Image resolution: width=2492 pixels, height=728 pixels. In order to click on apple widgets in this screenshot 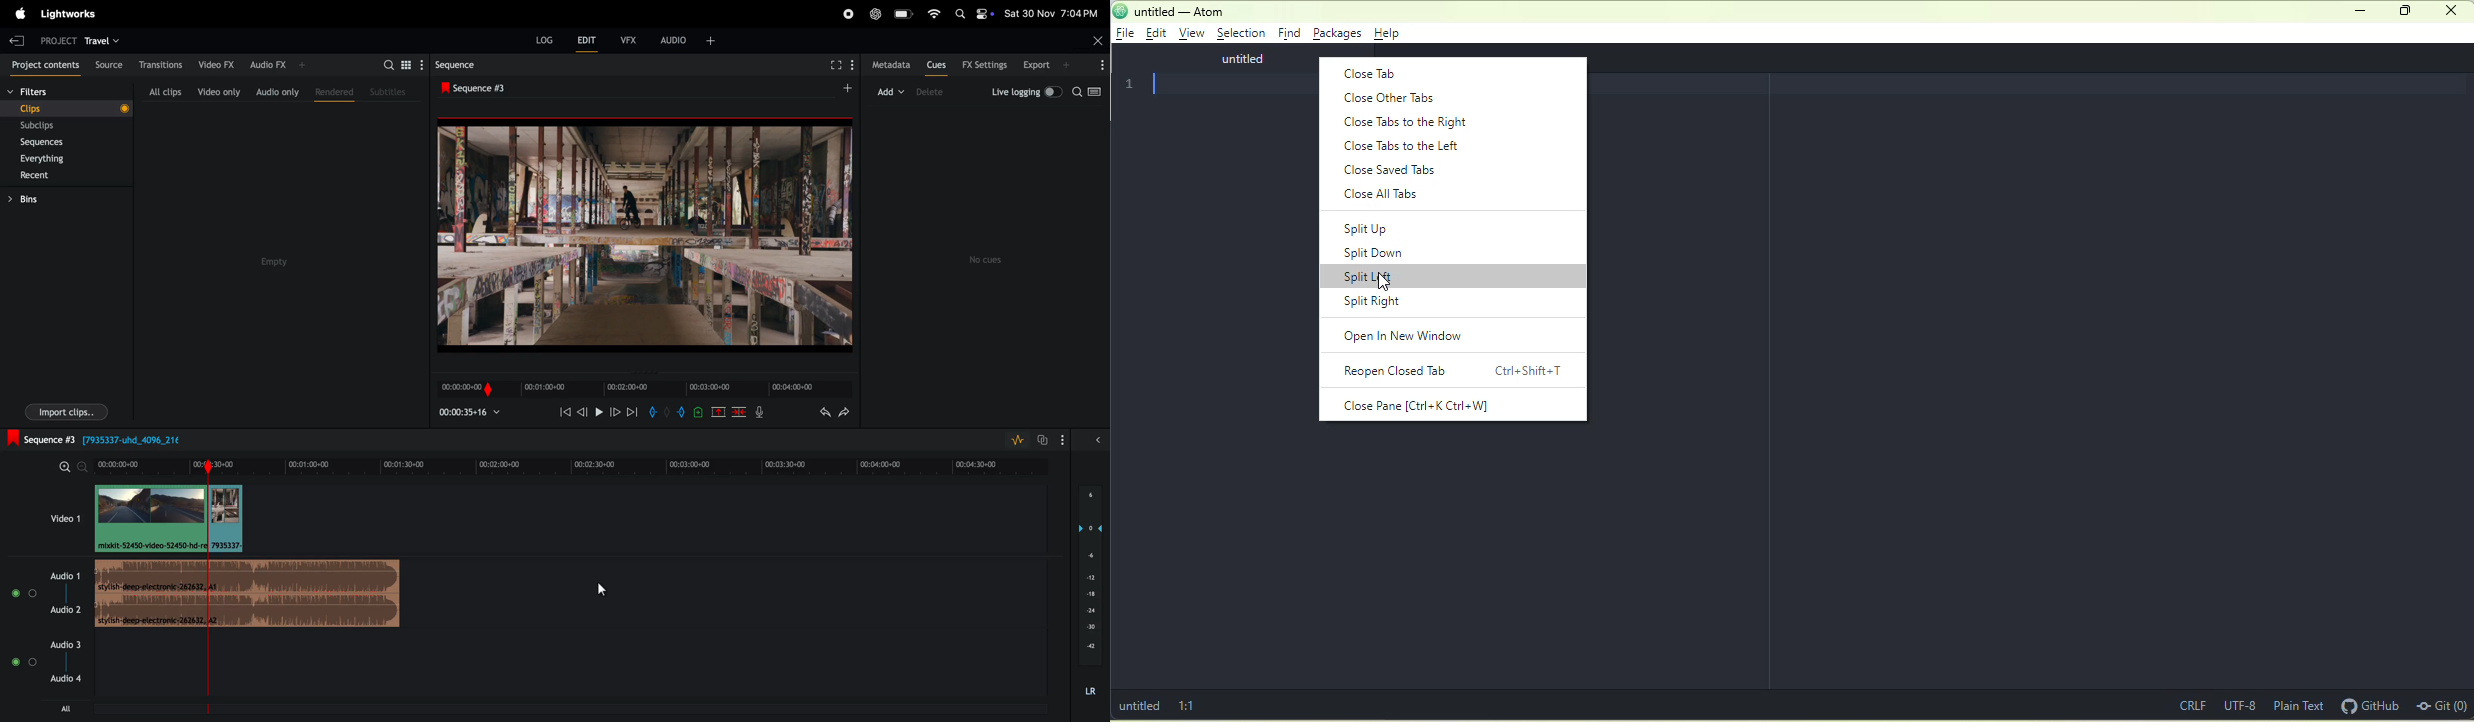, I will do `click(974, 12)`.